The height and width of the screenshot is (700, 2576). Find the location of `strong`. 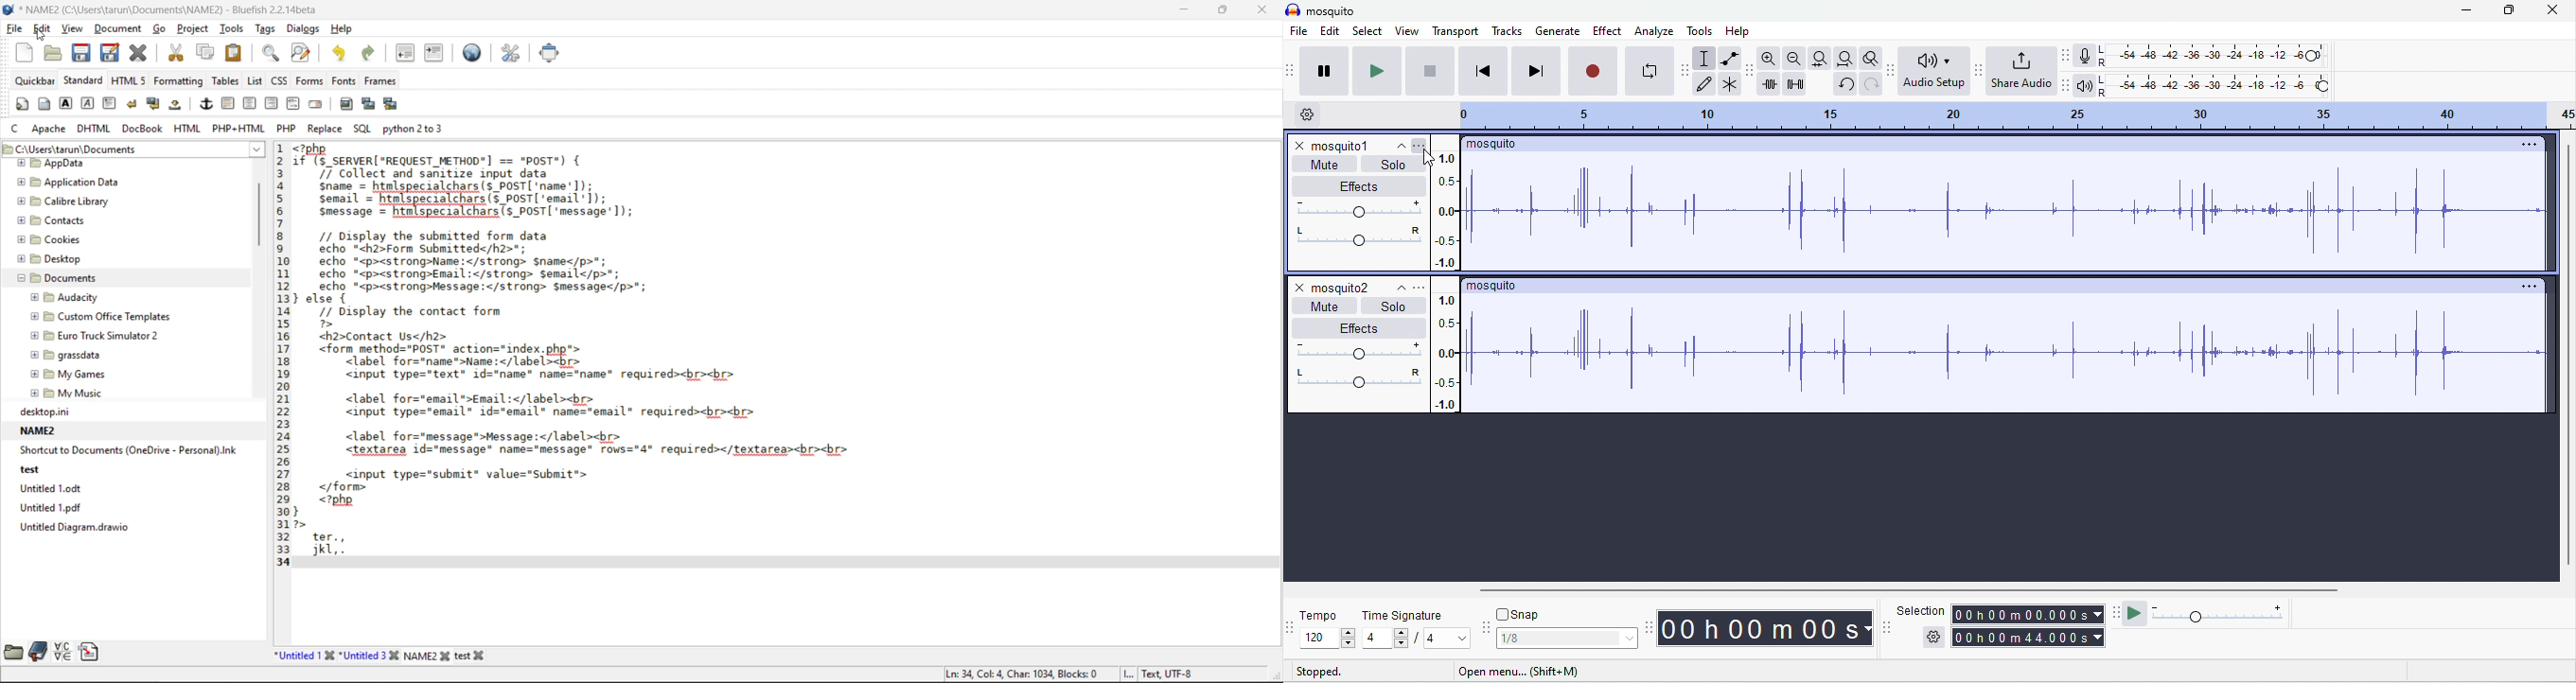

strong is located at coordinates (66, 103).